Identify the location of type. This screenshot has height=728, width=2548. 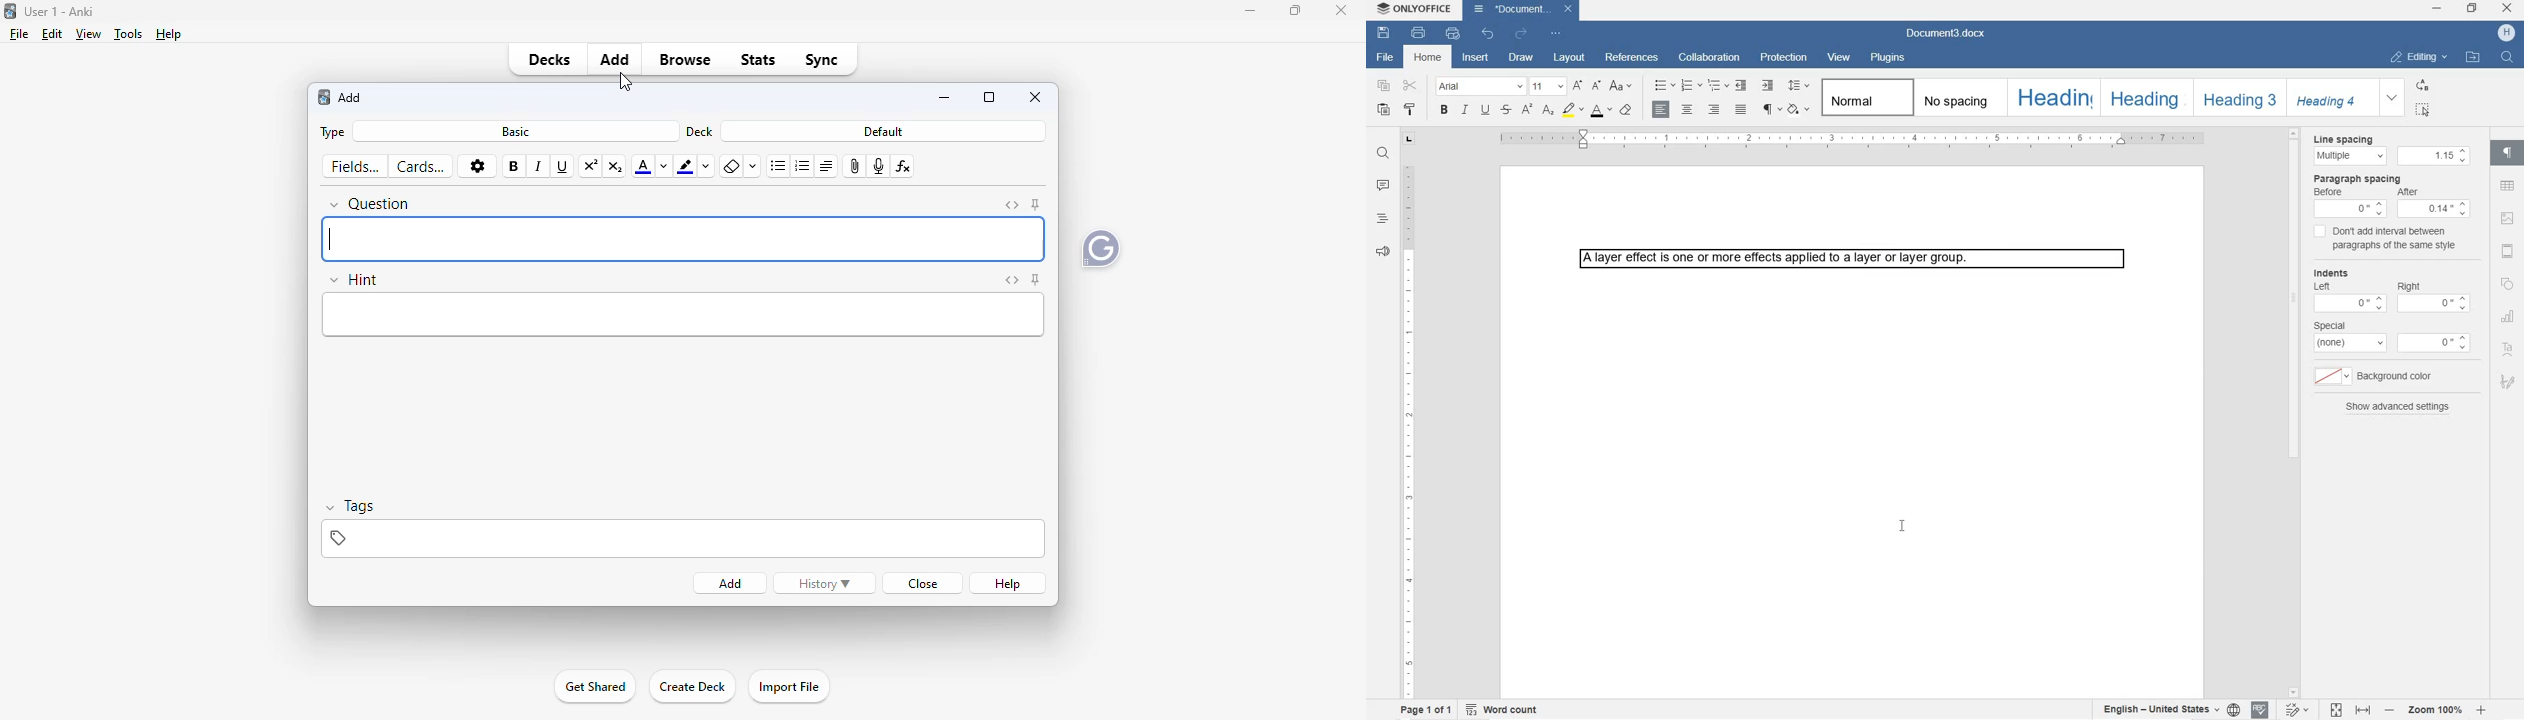
(334, 133).